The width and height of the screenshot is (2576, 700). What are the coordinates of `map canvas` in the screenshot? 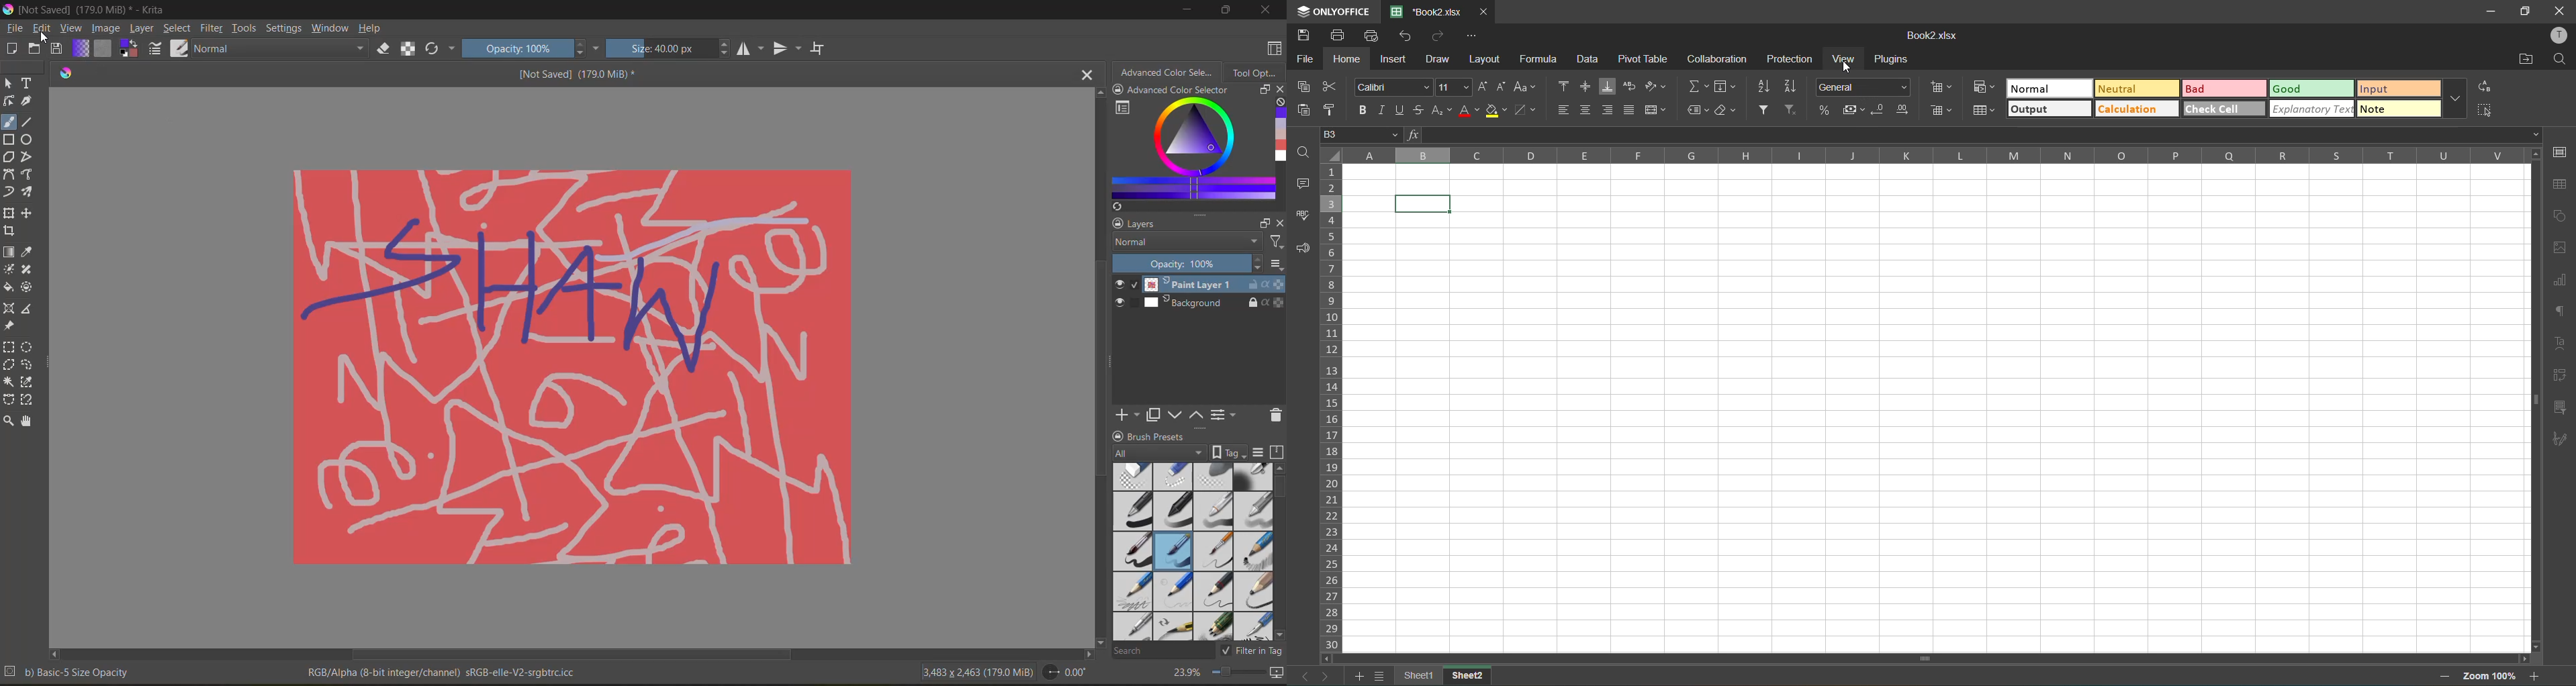 It's located at (1276, 674).